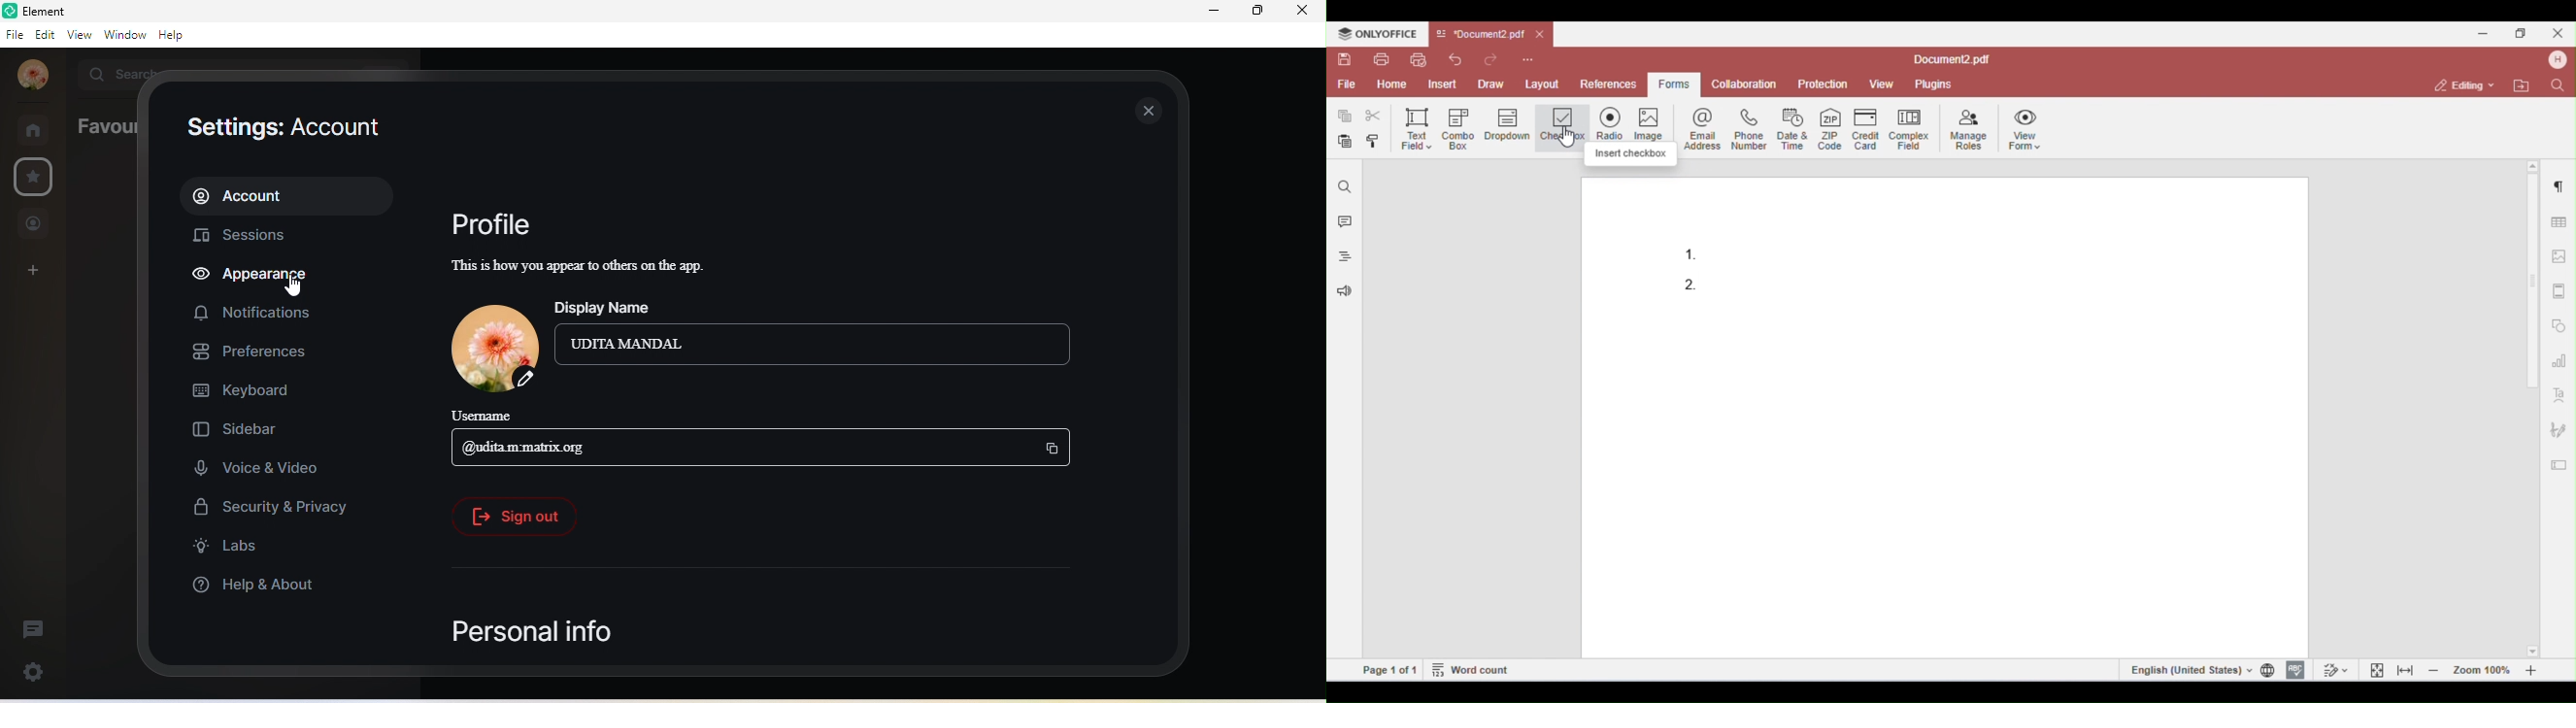 The height and width of the screenshot is (728, 2576). What do you see at coordinates (537, 630) in the screenshot?
I see `personal info` at bounding box center [537, 630].